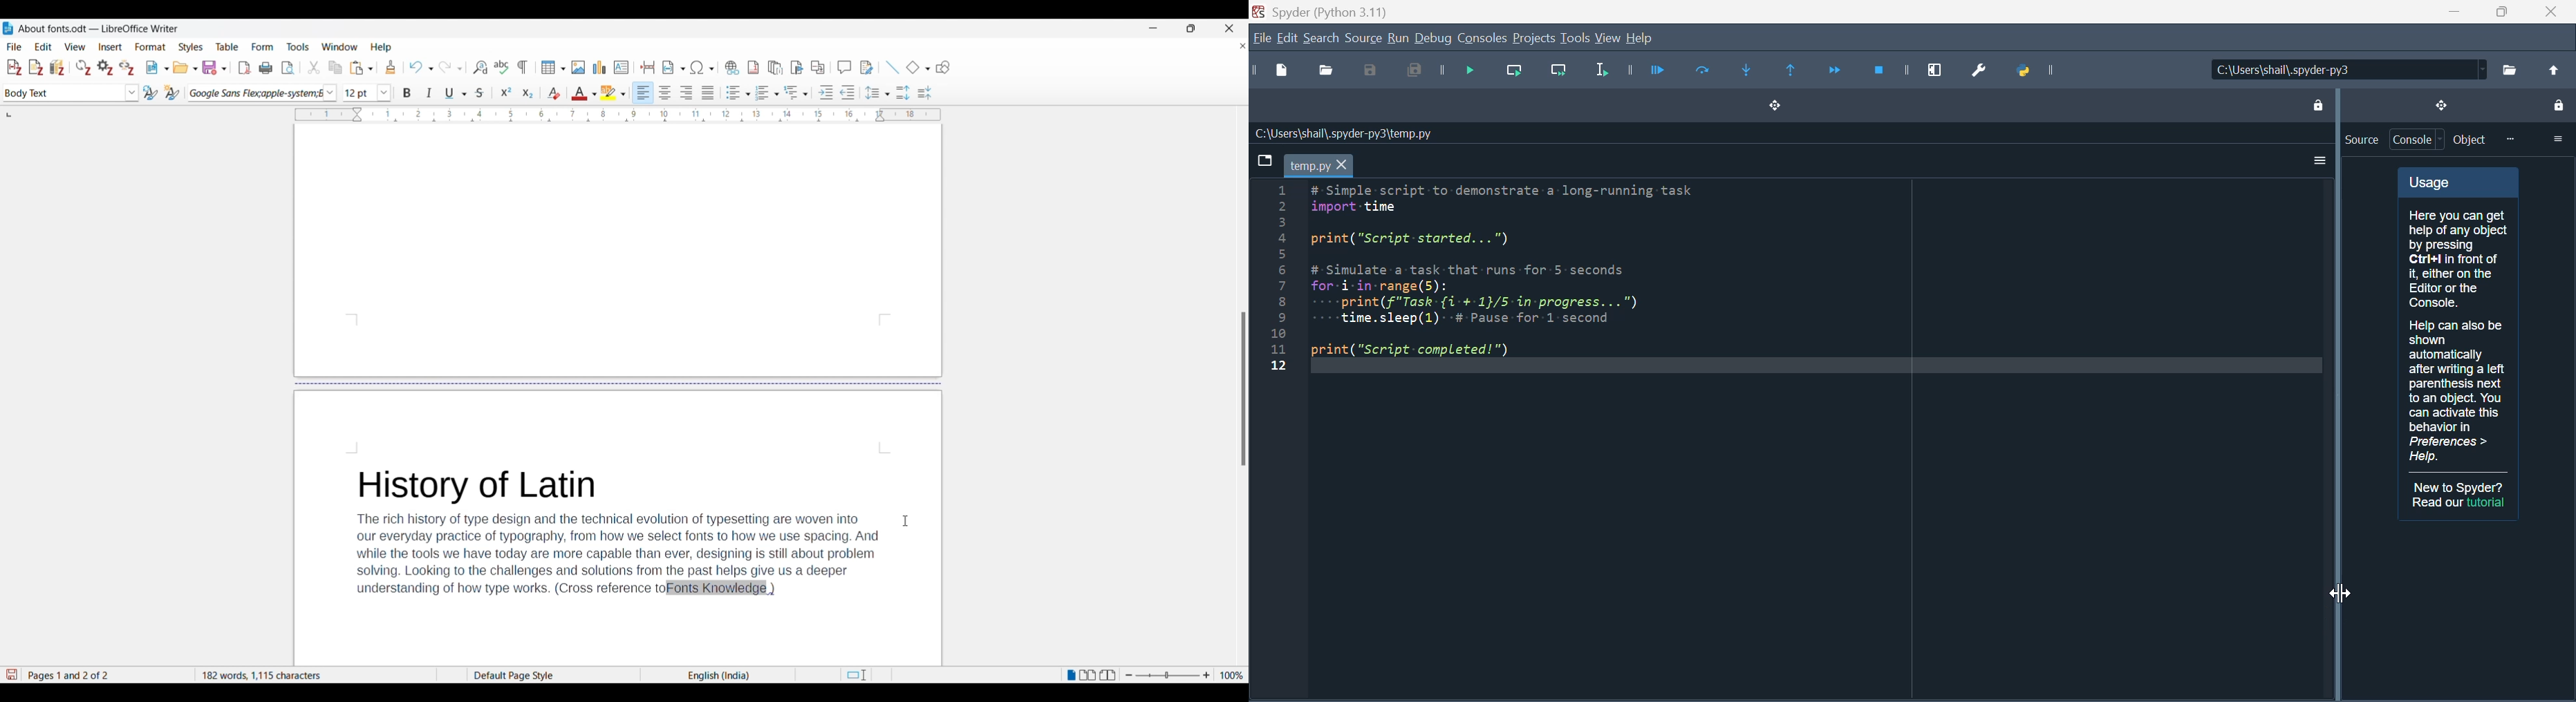 This screenshot has height=728, width=2576. What do you see at coordinates (1935, 66) in the screenshot?
I see `Maximise current window` at bounding box center [1935, 66].